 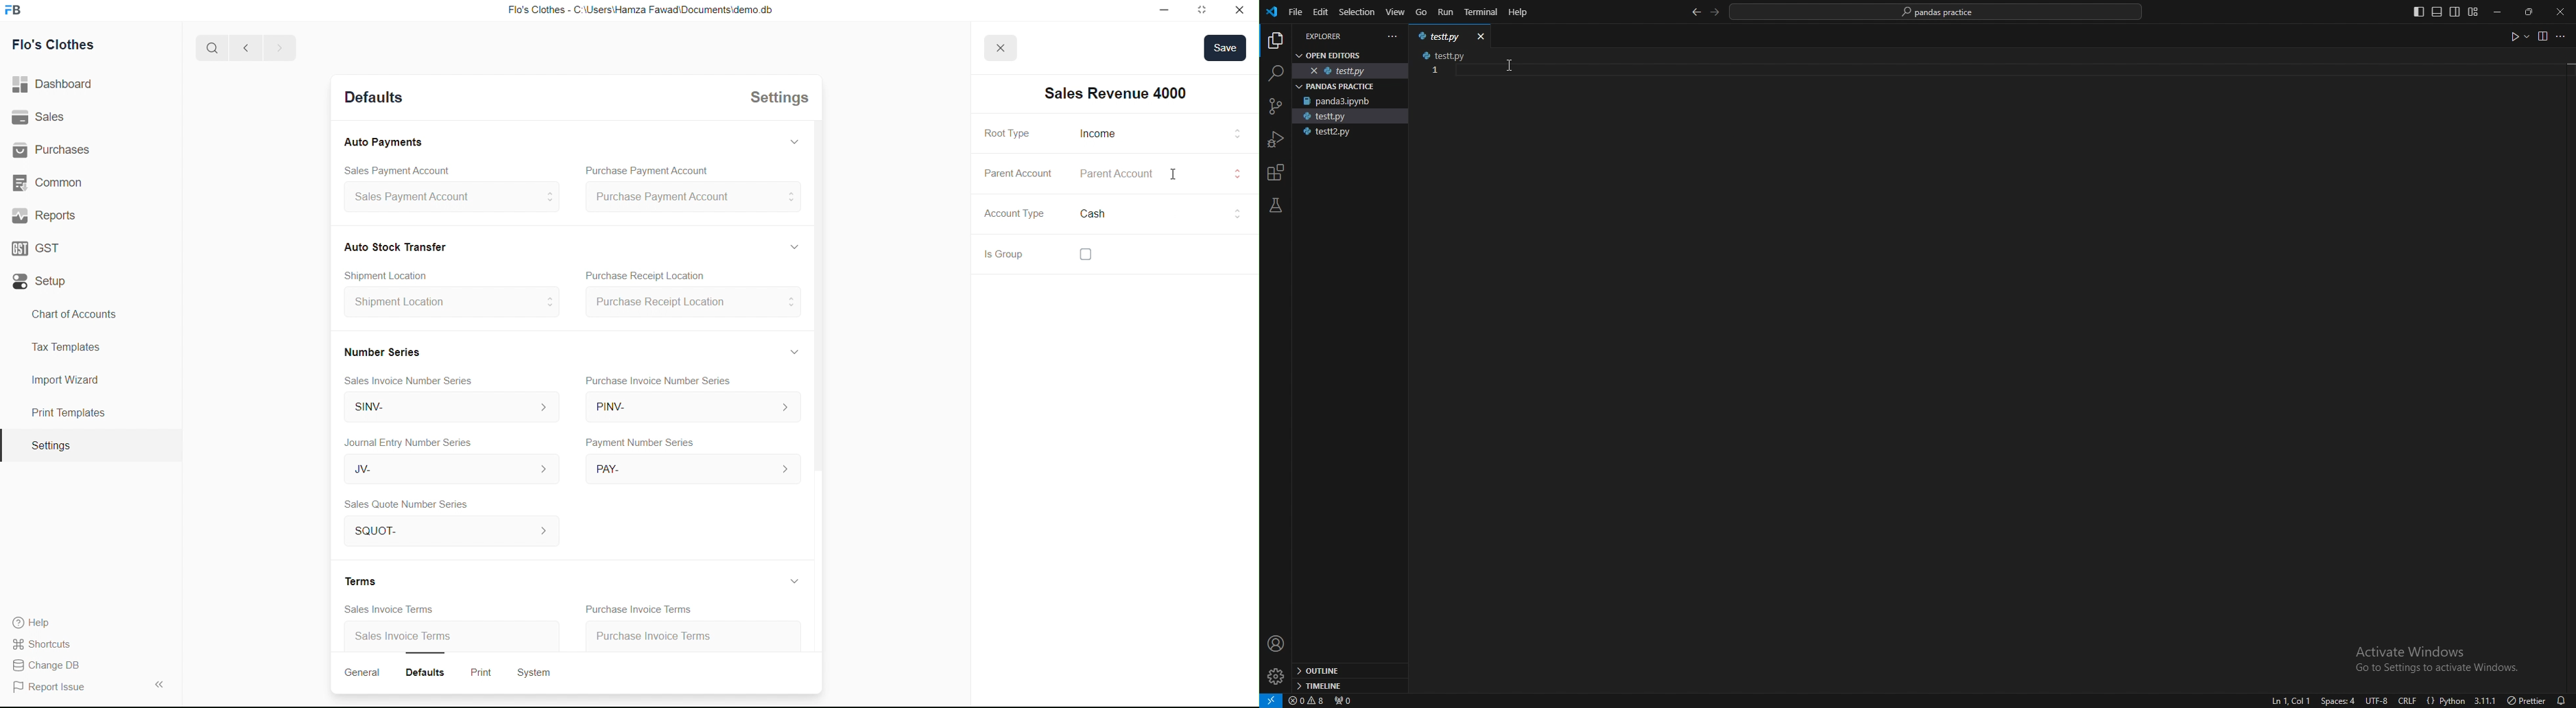 What do you see at coordinates (636, 443) in the screenshot?
I see `Payment Number Series` at bounding box center [636, 443].